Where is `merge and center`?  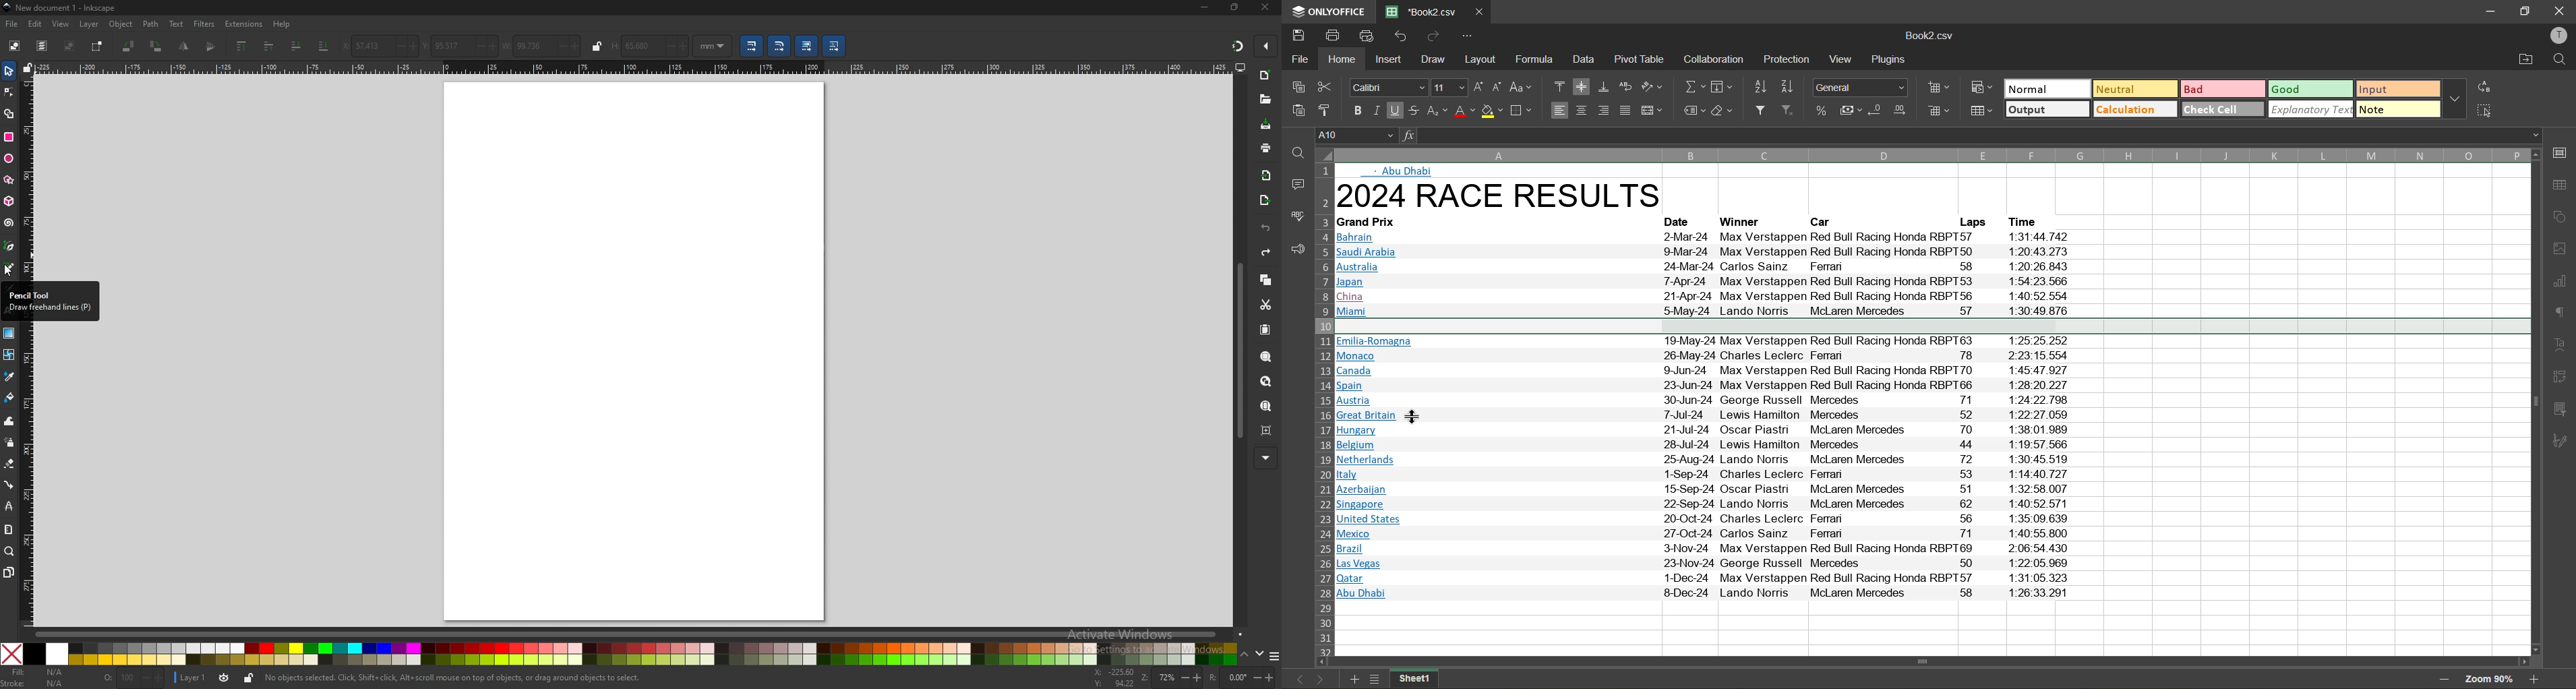 merge and center is located at coordinates (1653, 111).